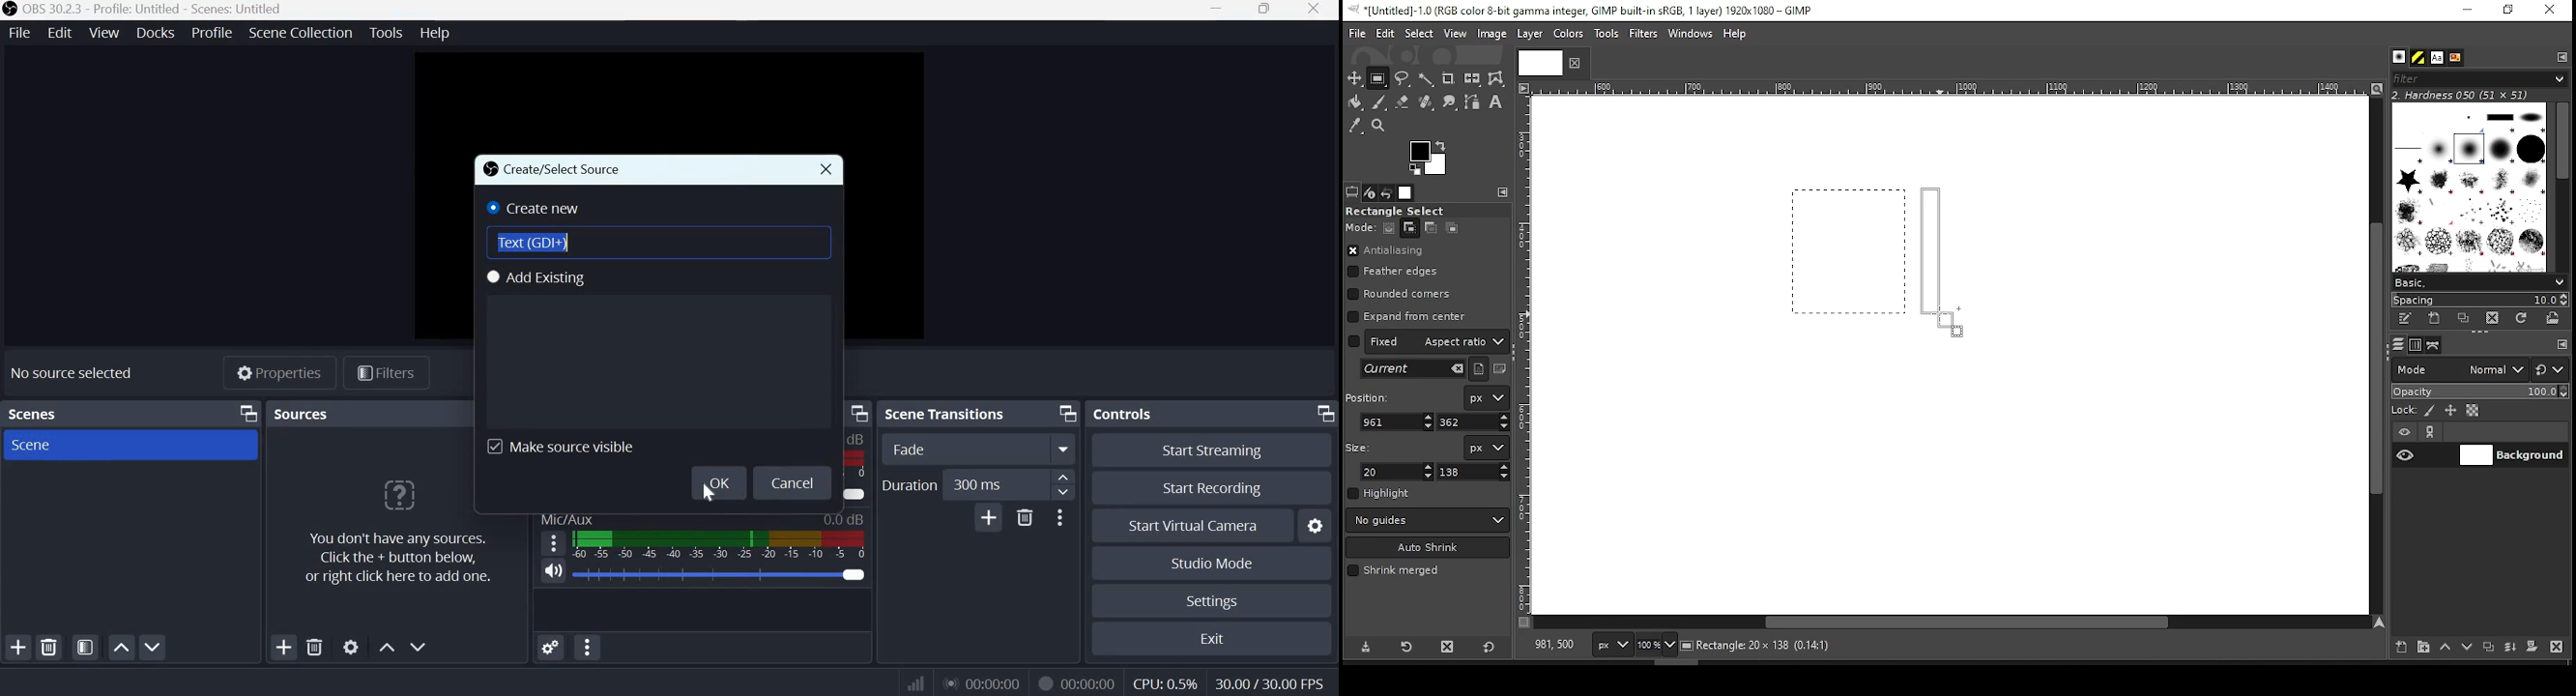 The image size is (2576, 700). Describe the element at coordinates (2430, 432) in the screenshot. I see `link` at that location.